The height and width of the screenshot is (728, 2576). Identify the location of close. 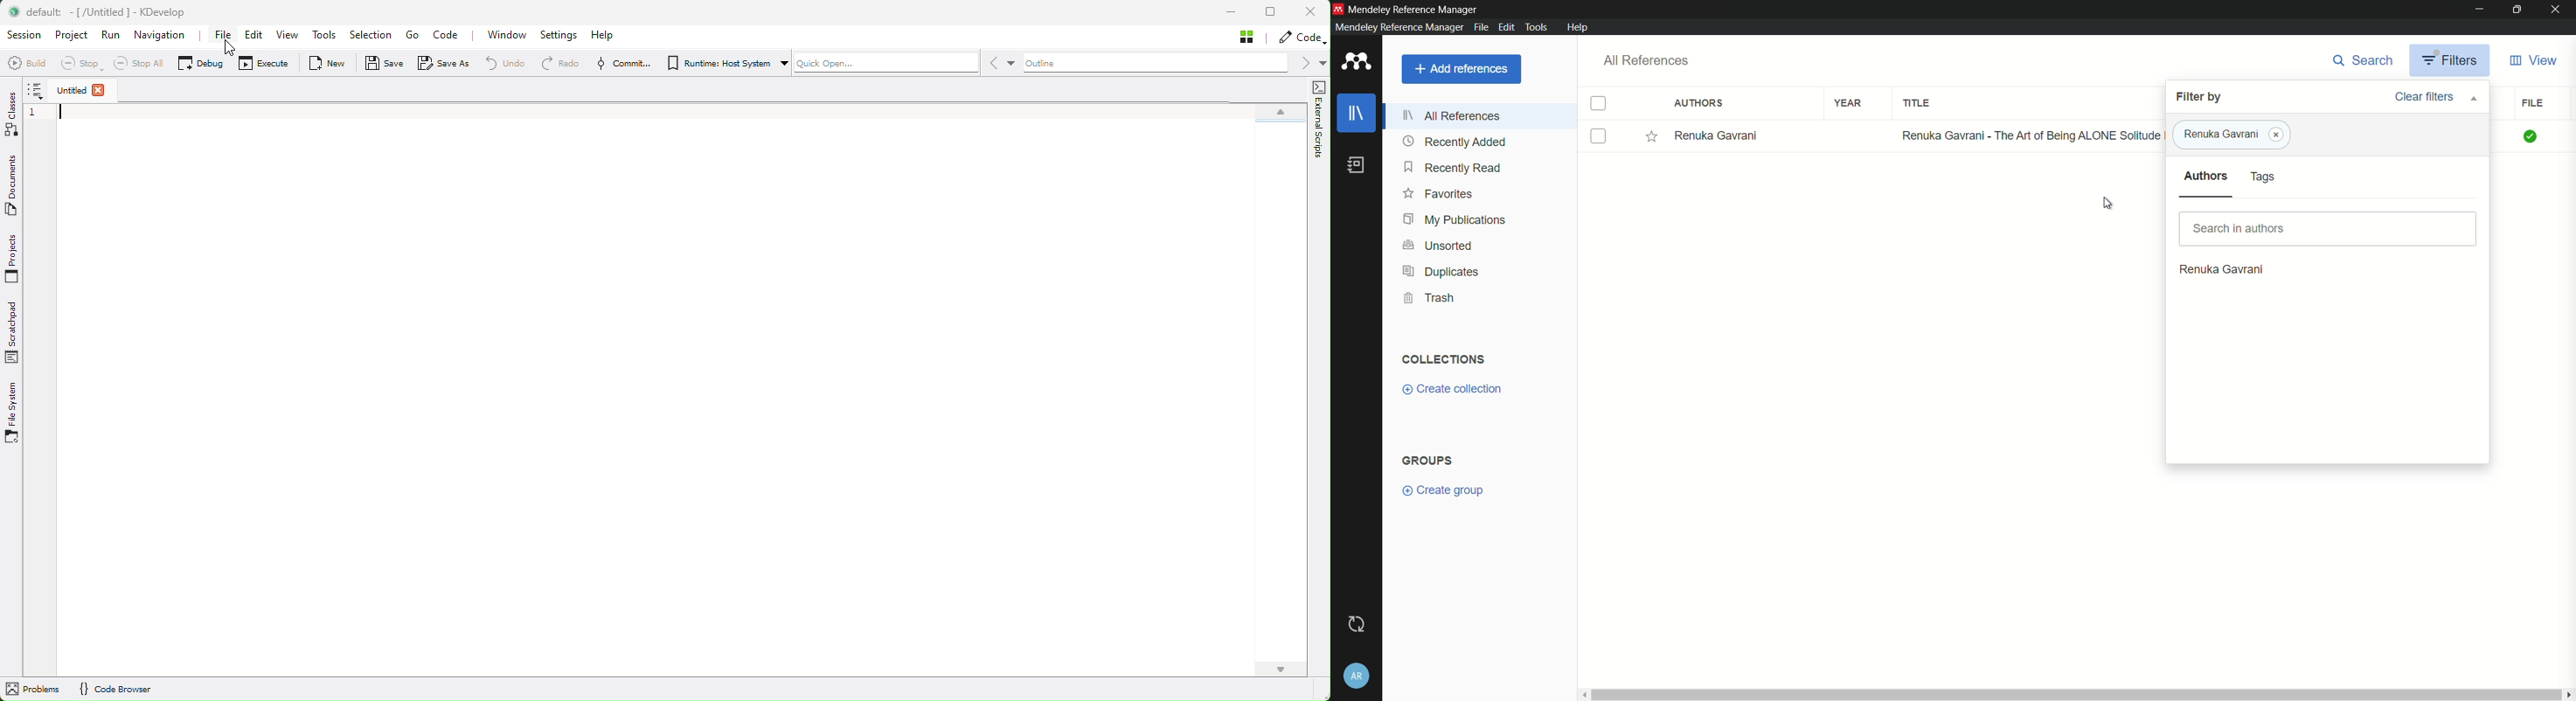
(1315, 12).